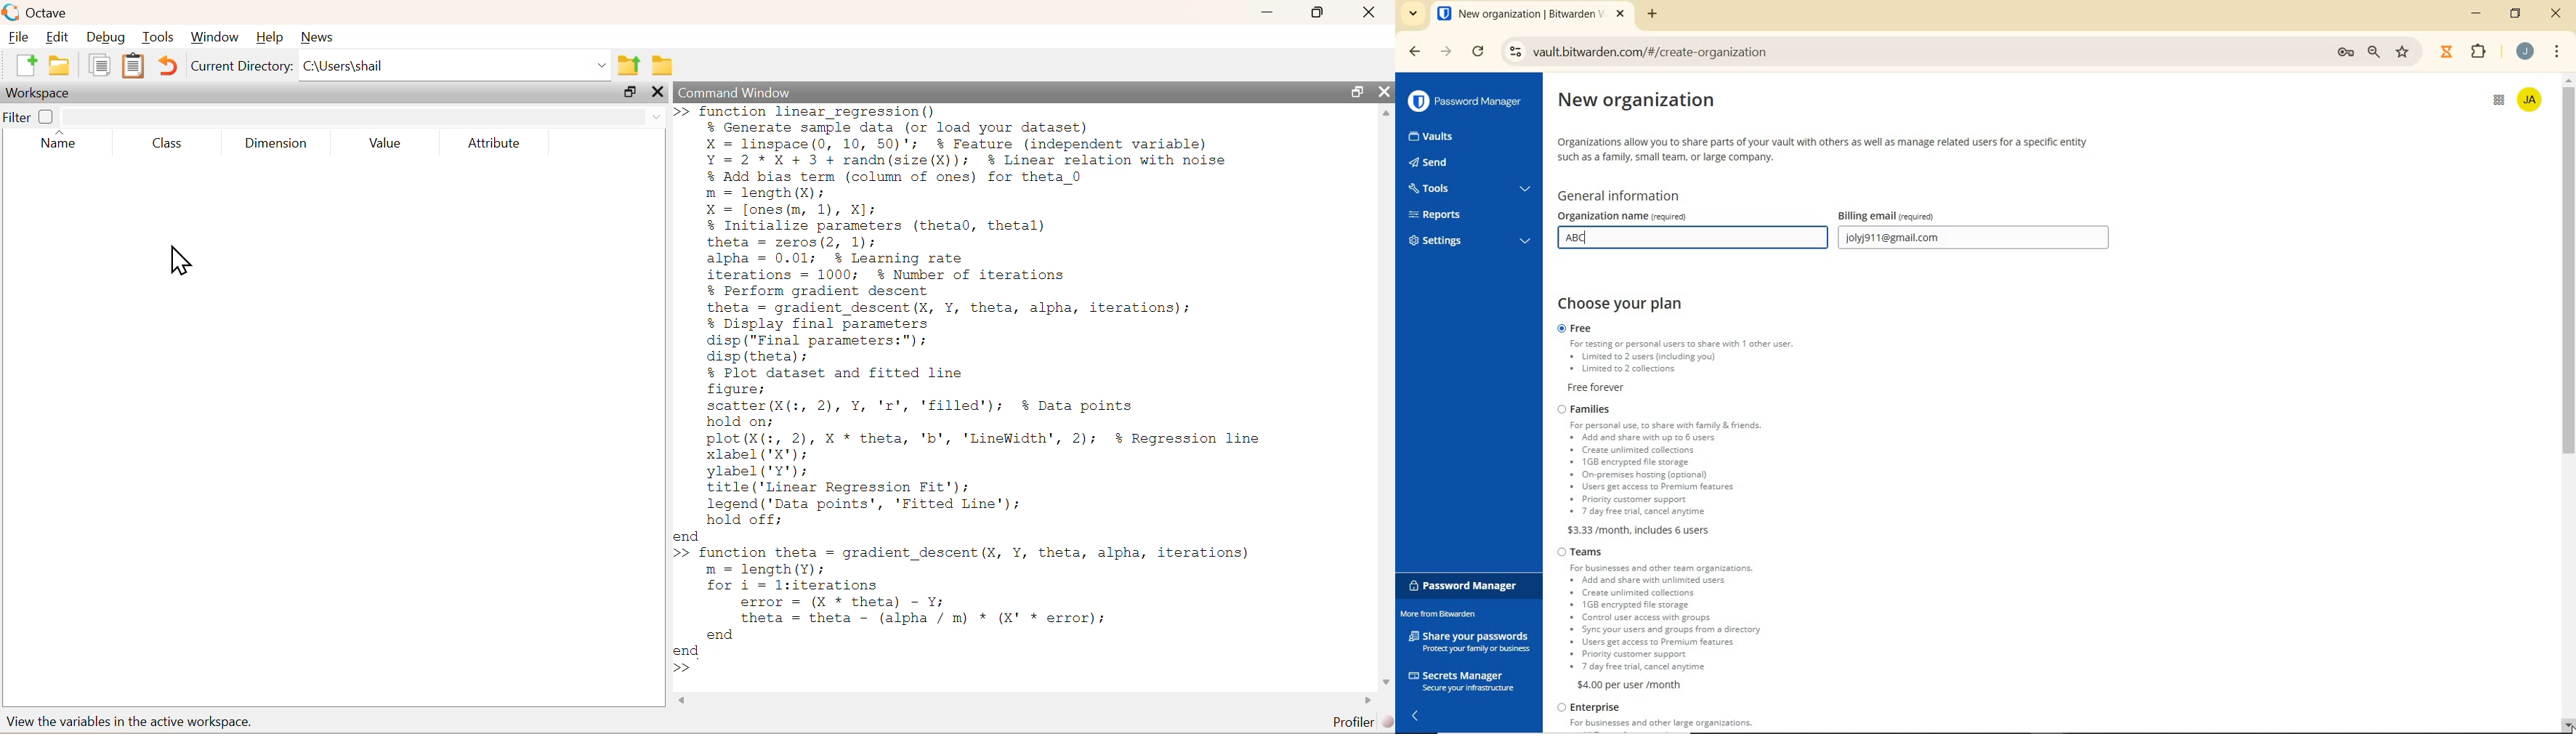 This screenshot has height=756, width=2576. Describe the element at coordinates (2478, 13) in the screenshot. I see `minimize` at that location.